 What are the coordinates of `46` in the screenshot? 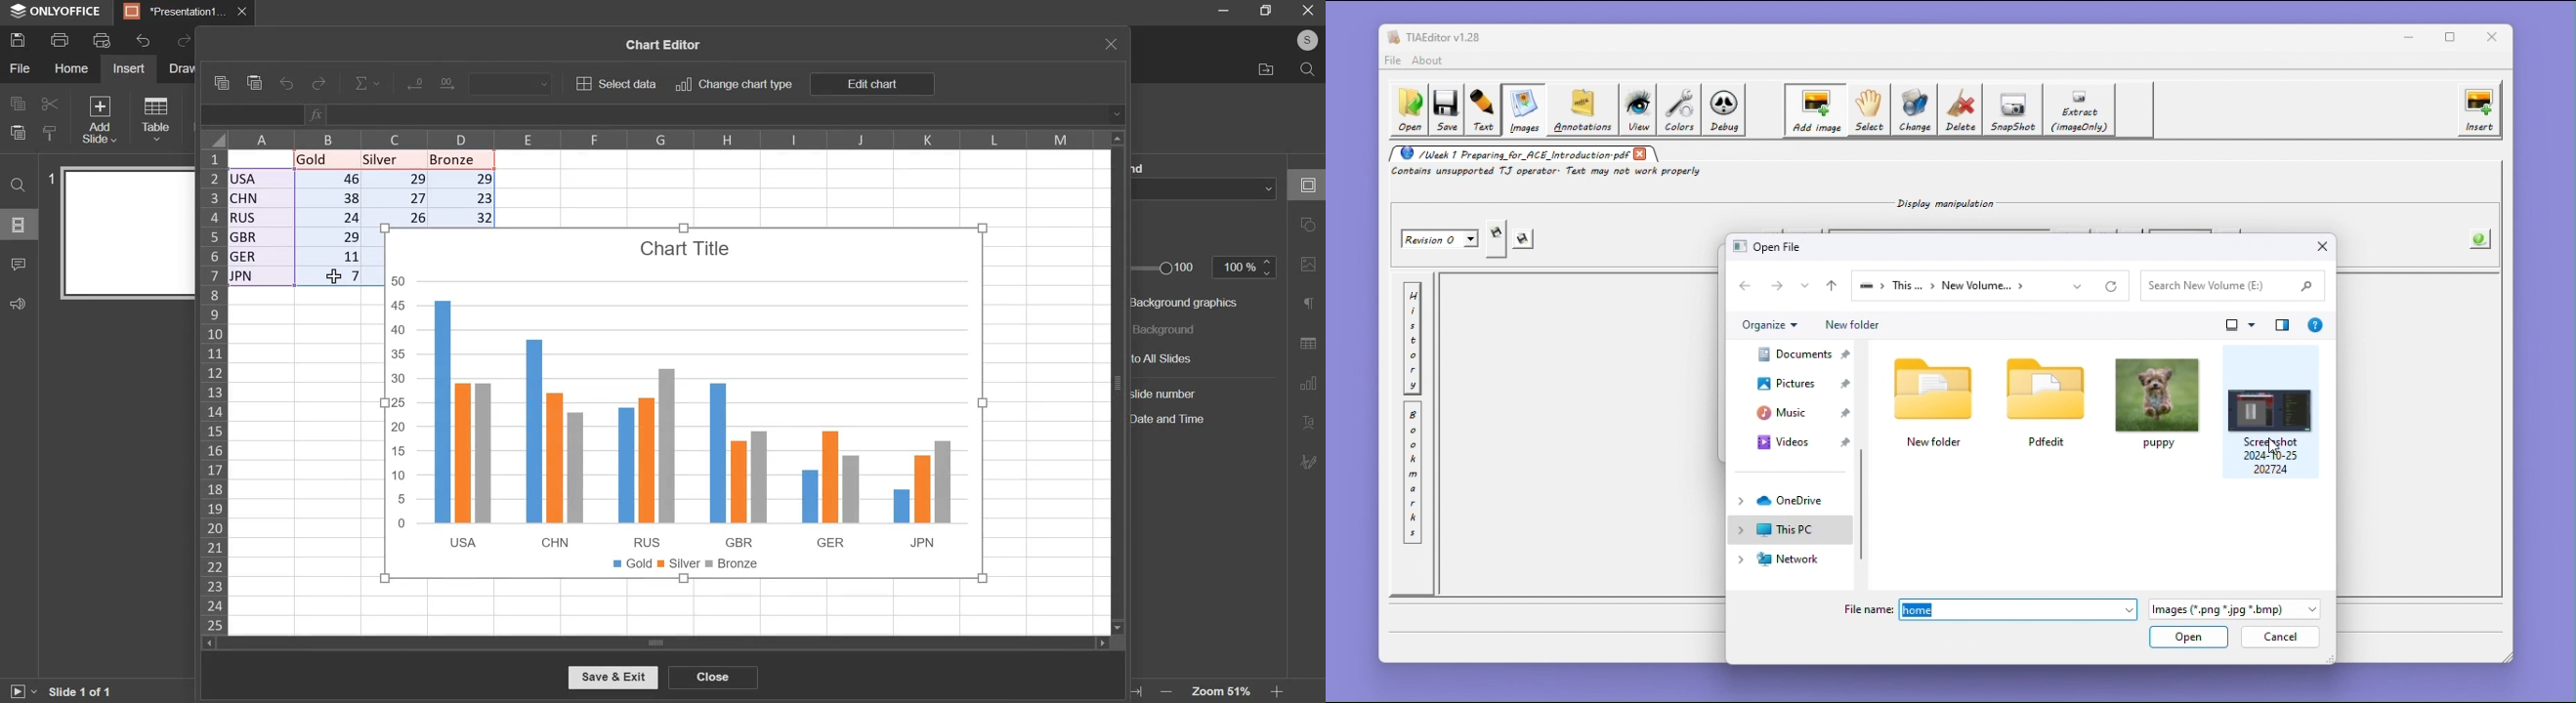 It's located at (330, 180).